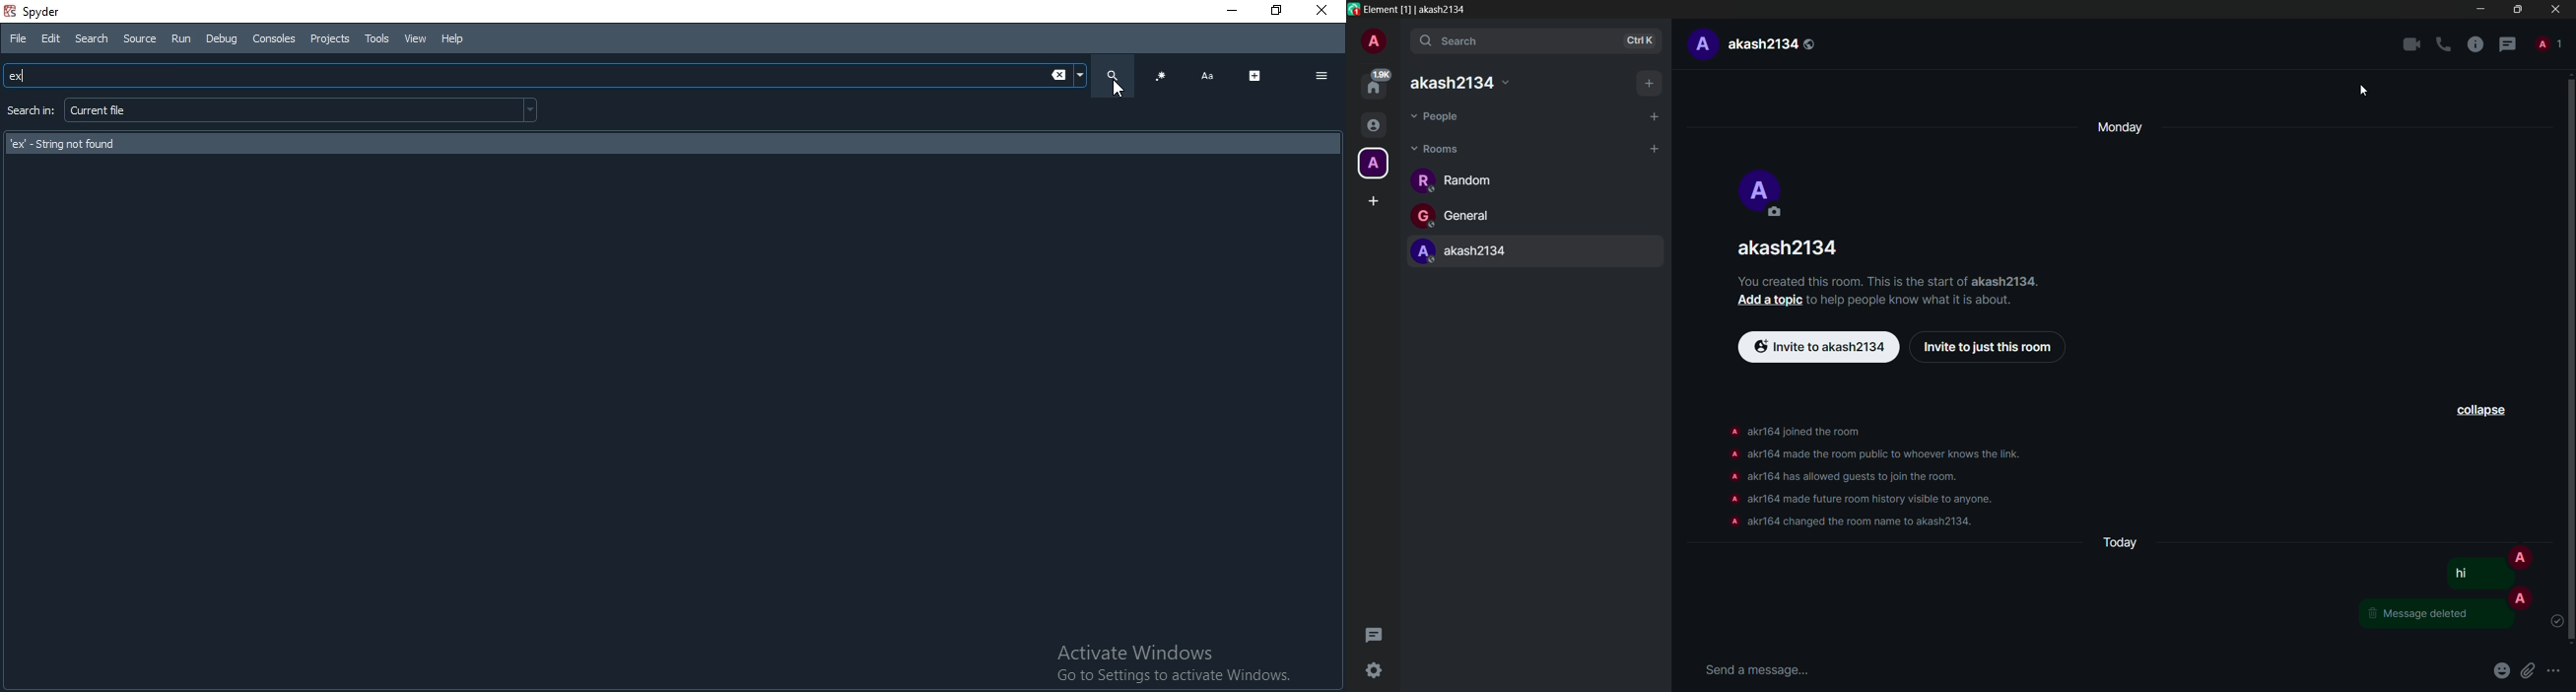 The image size is (2576, 700). Describe the element at coordinates (2443, 45) in the screenshot. I see `add voice call` at that location.